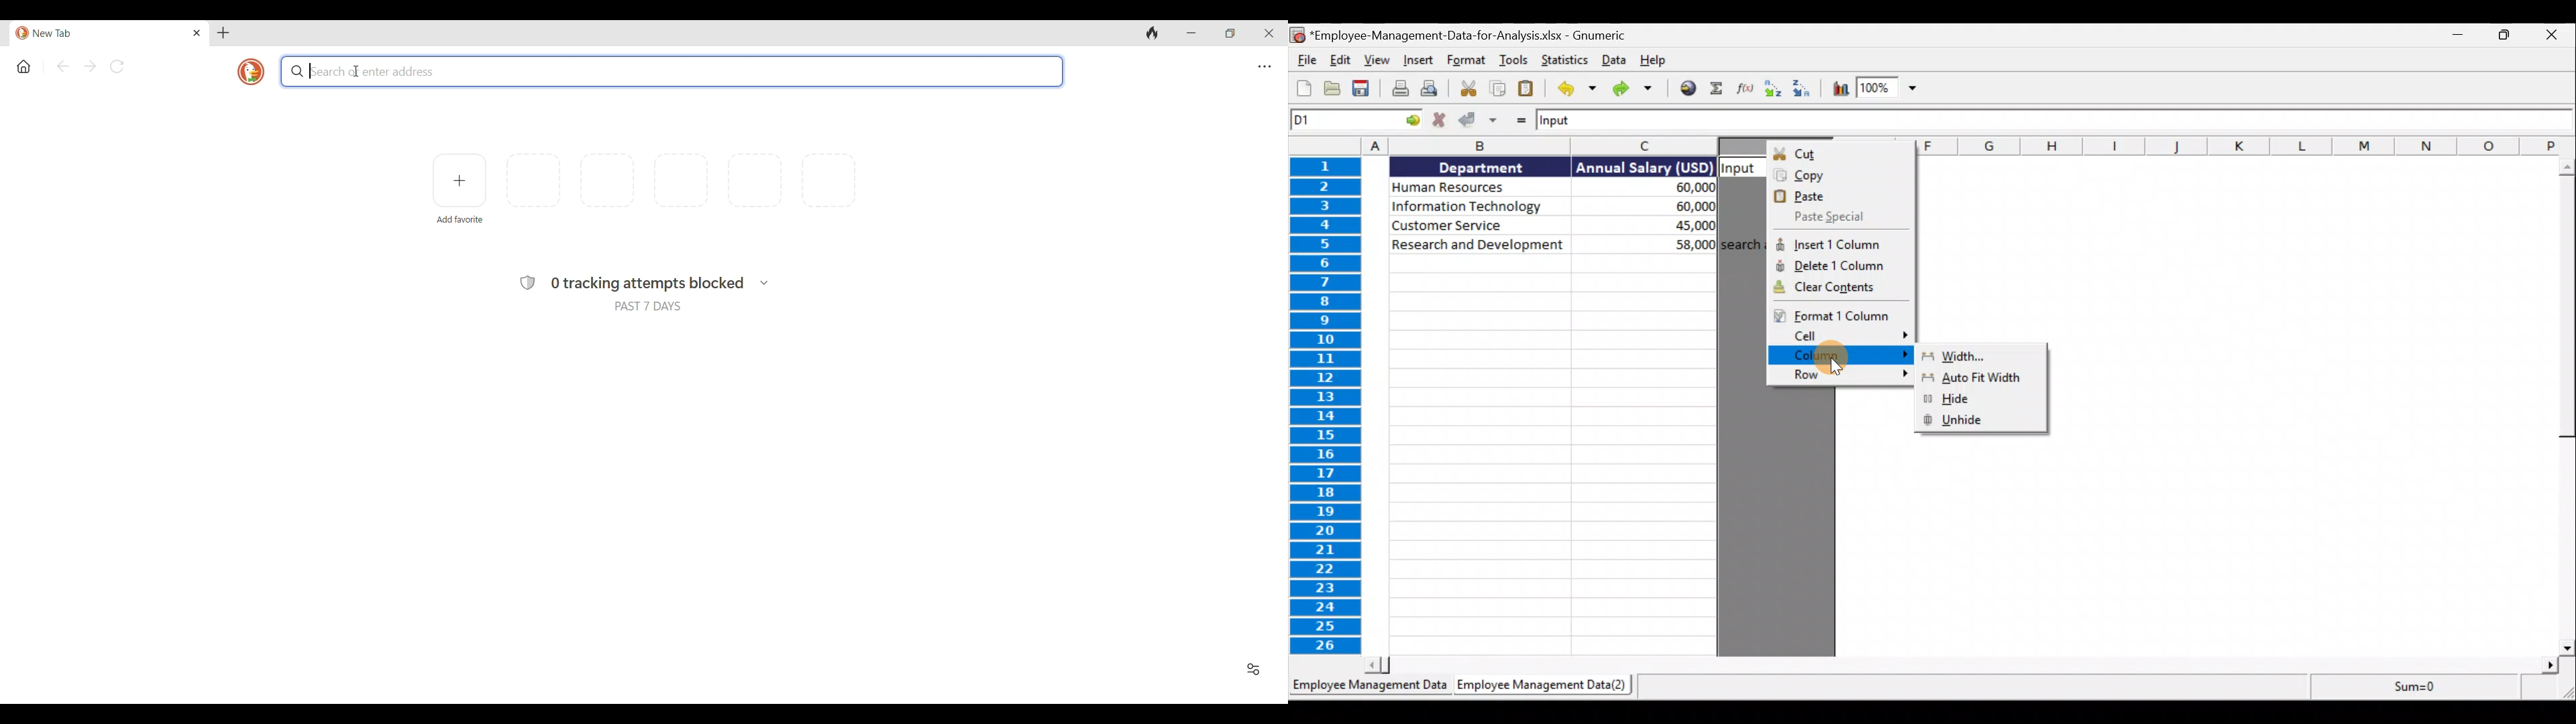 This screenshot has height=728, width=2576. I want to click on Protection symbol of browser, so click(527, 282).